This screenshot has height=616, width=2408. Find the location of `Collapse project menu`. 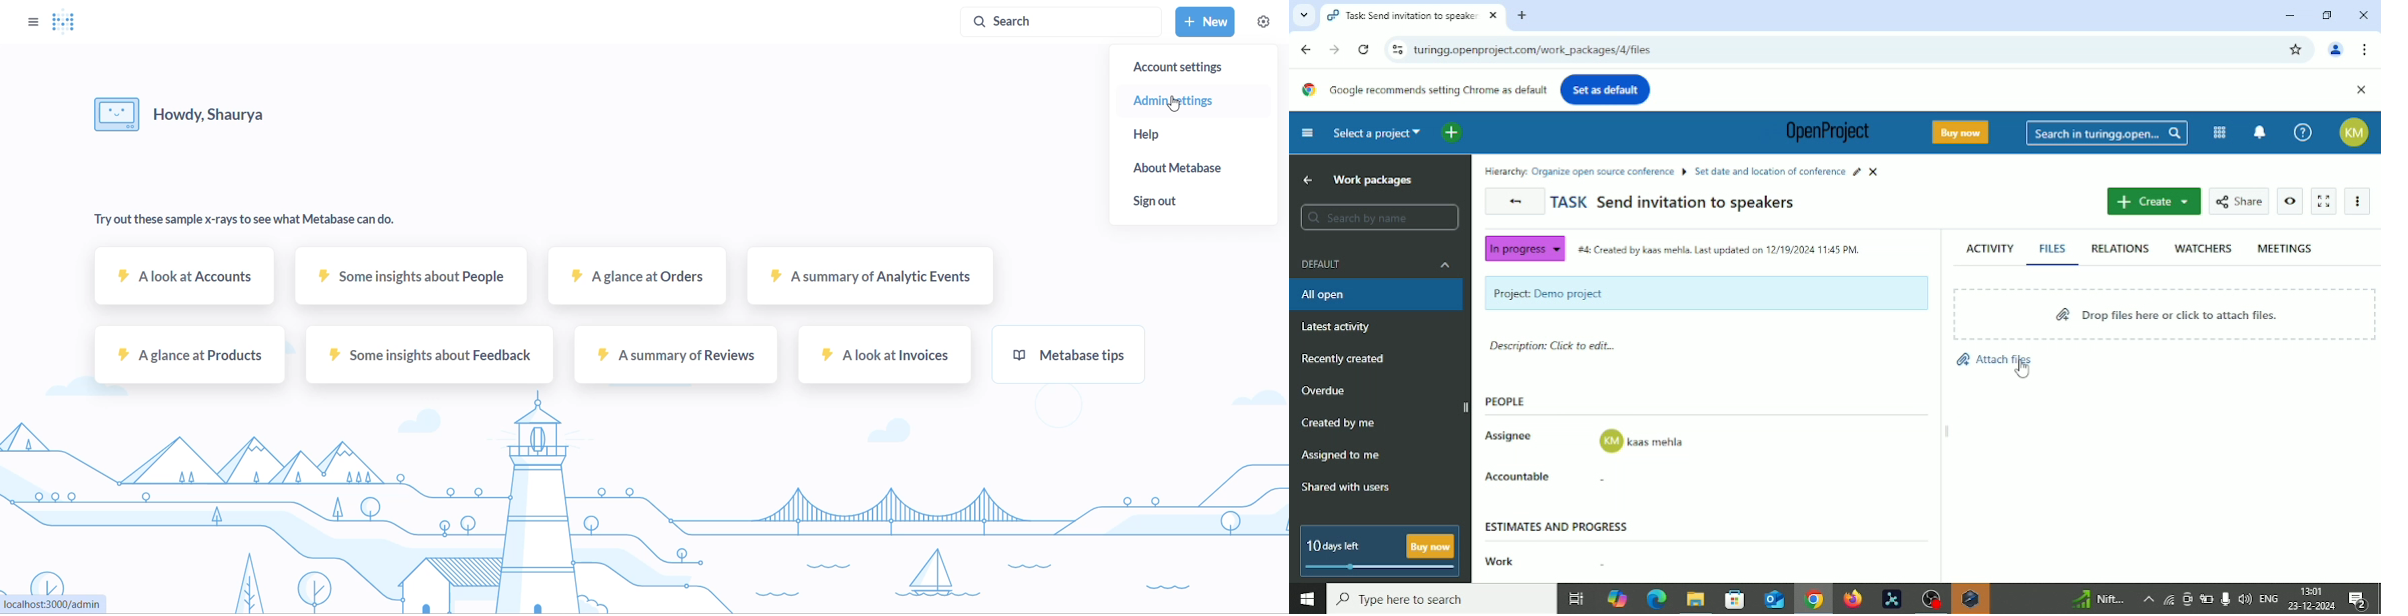

Collapse project menu is located at coordinates (1308, 133).